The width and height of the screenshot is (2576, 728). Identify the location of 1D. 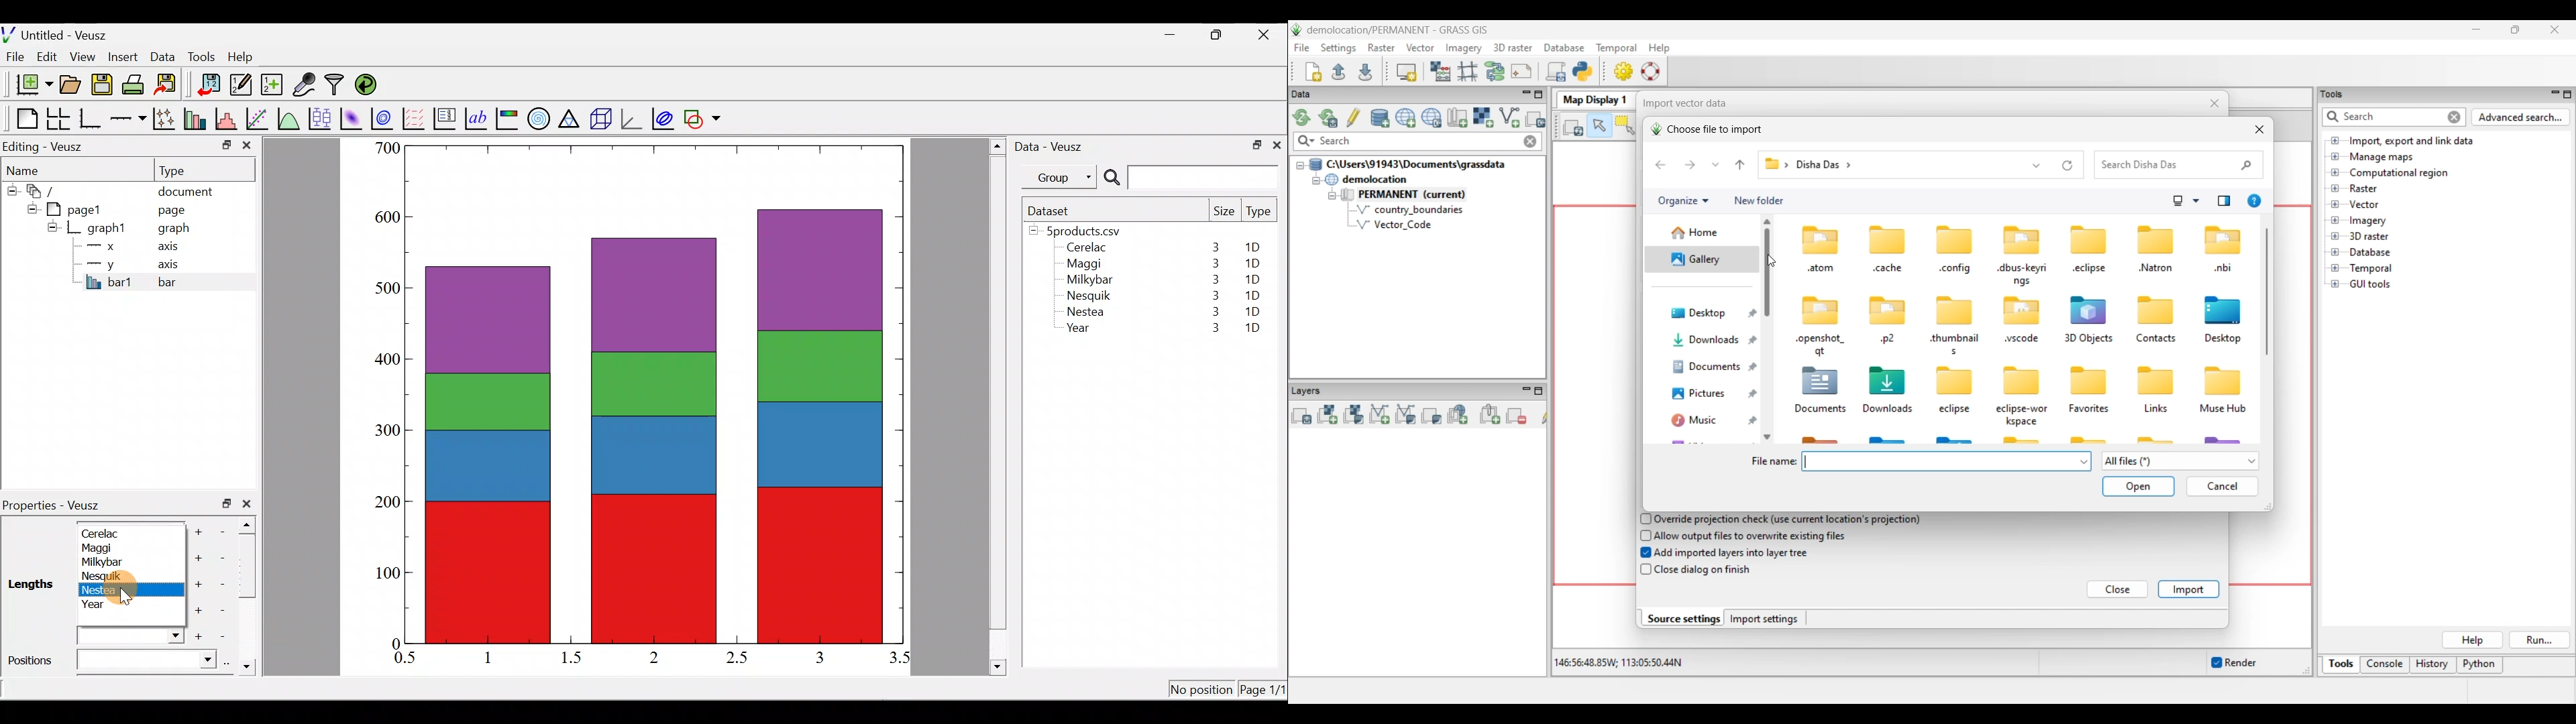
(1254, 293).